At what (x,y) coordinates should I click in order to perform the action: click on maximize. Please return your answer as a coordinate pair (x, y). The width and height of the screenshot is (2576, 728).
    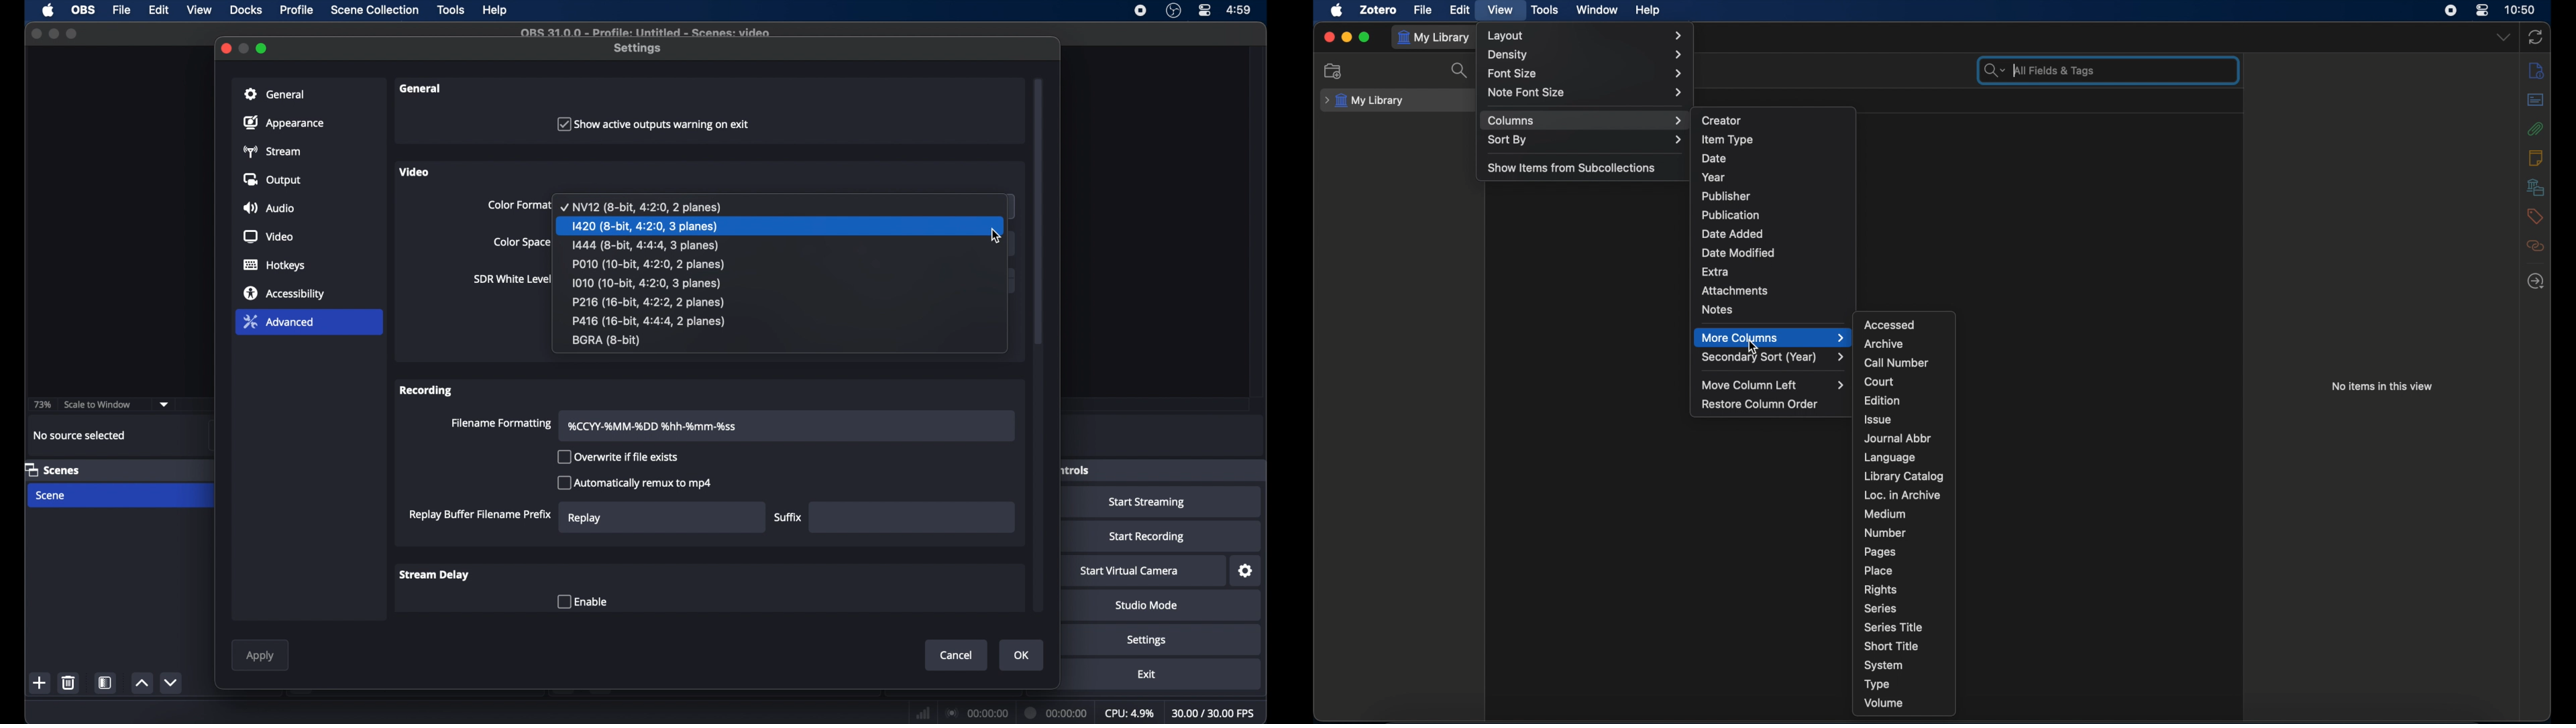
    Looking at the image, I should click on (262, 48).